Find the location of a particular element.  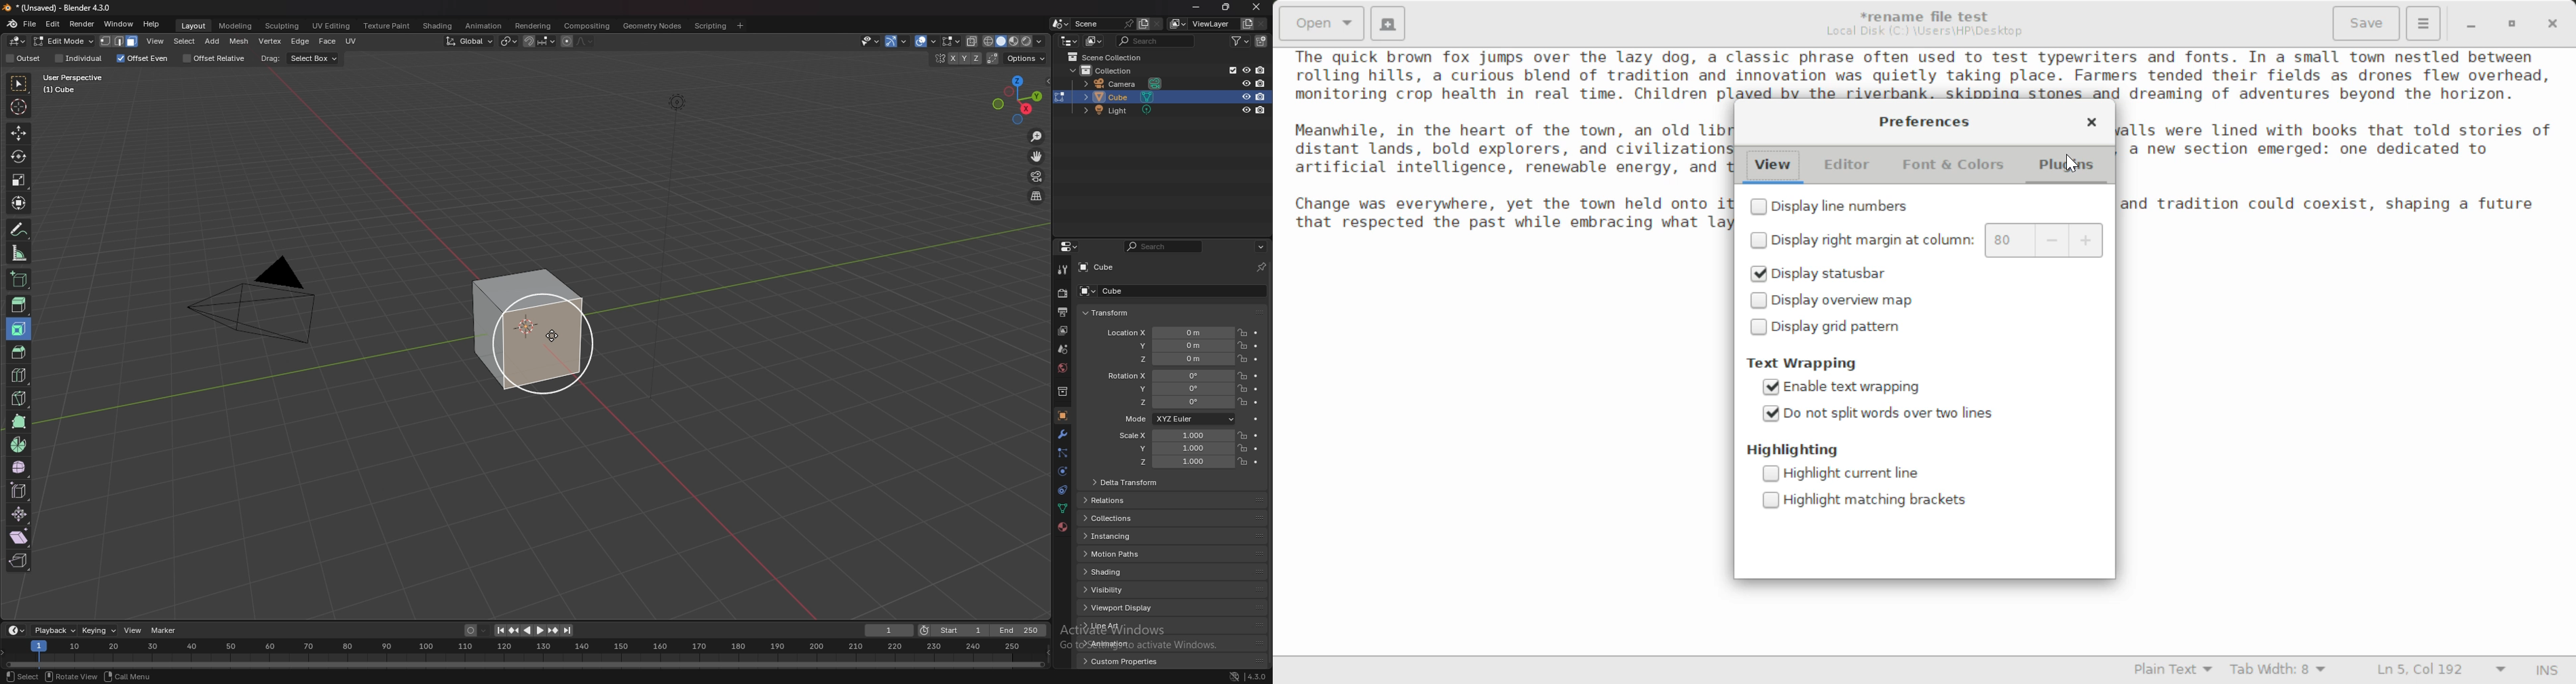

rotation y is located at coordinates (1173, 388).